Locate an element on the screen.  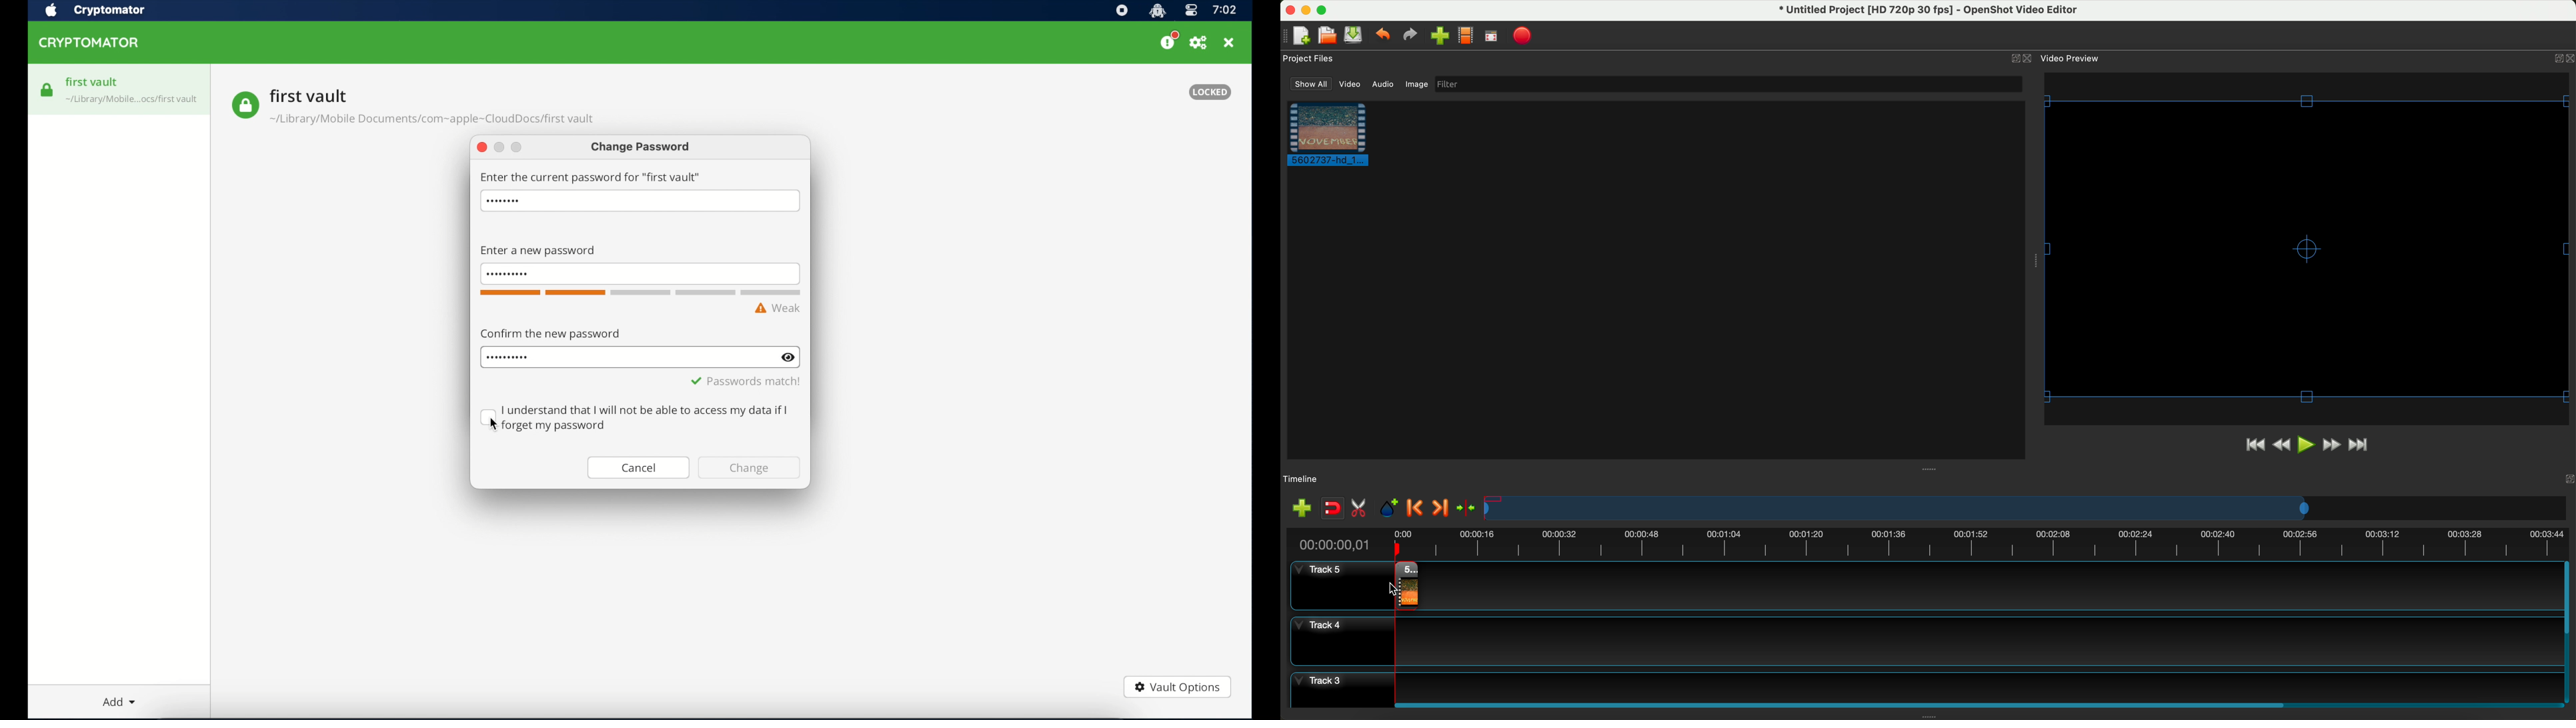
image is located at coordinates (1417, 84).